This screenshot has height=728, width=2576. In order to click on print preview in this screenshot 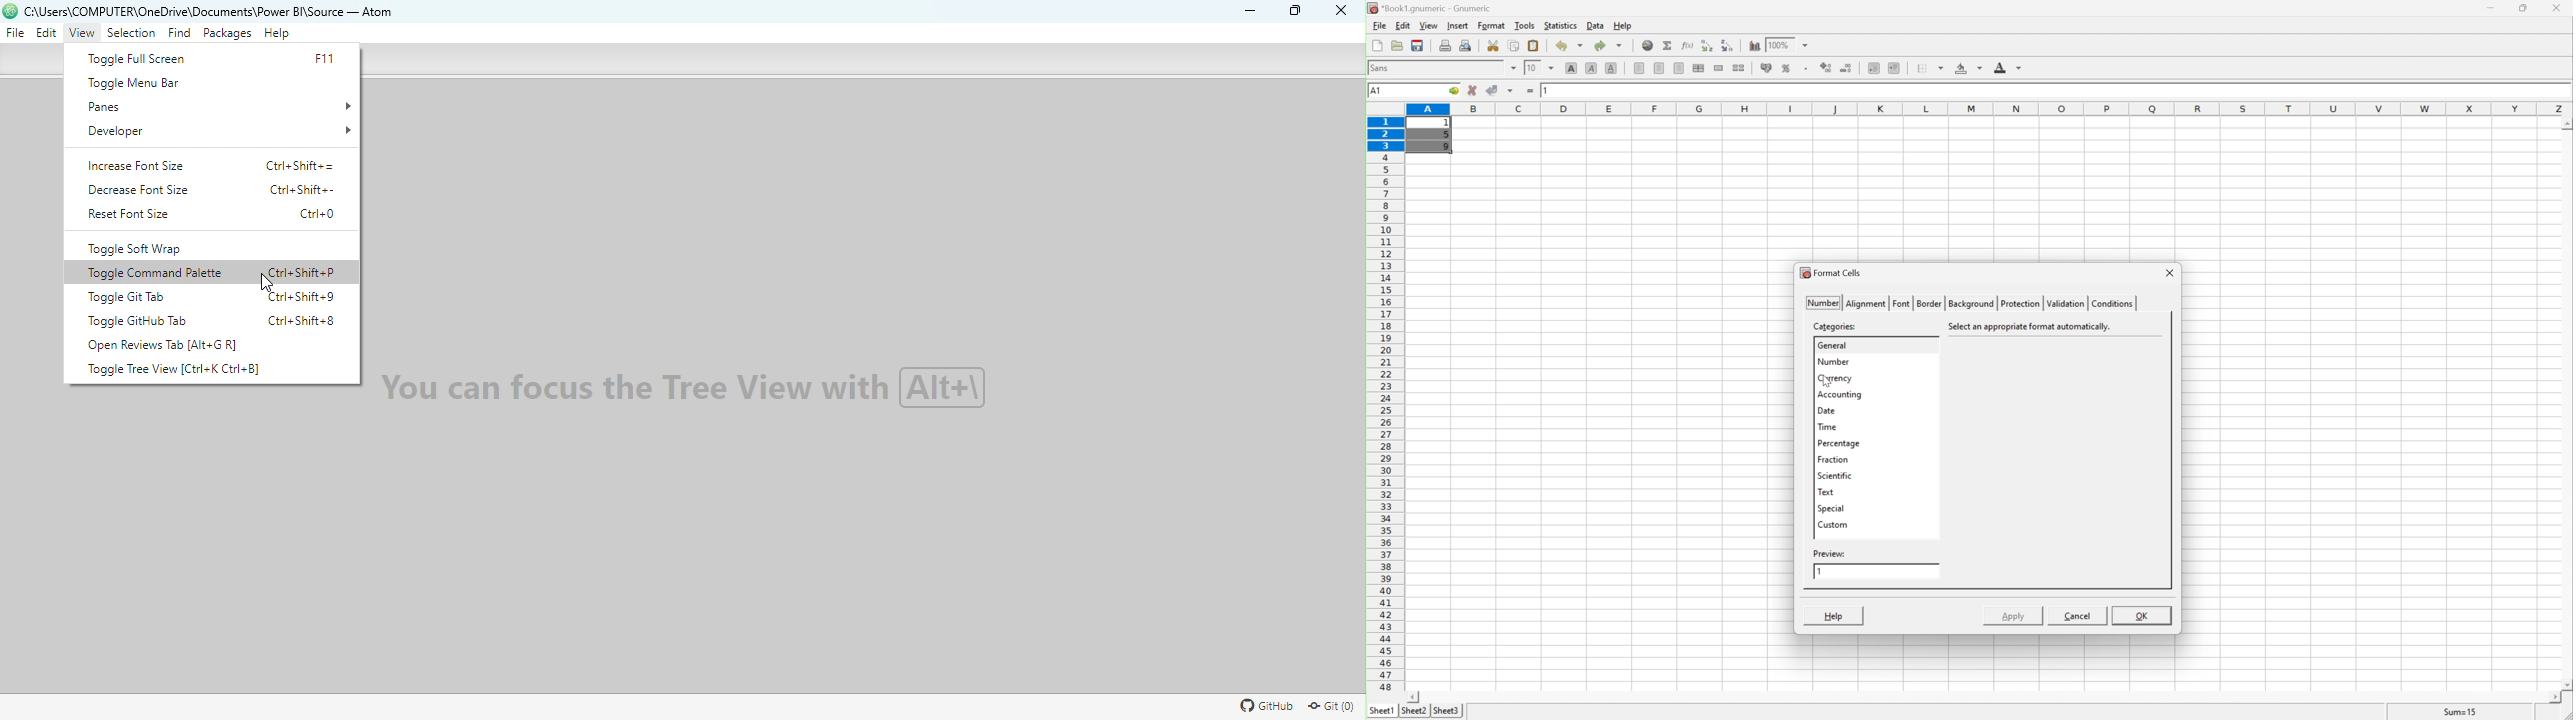, I will do `click(1465, 44)`.